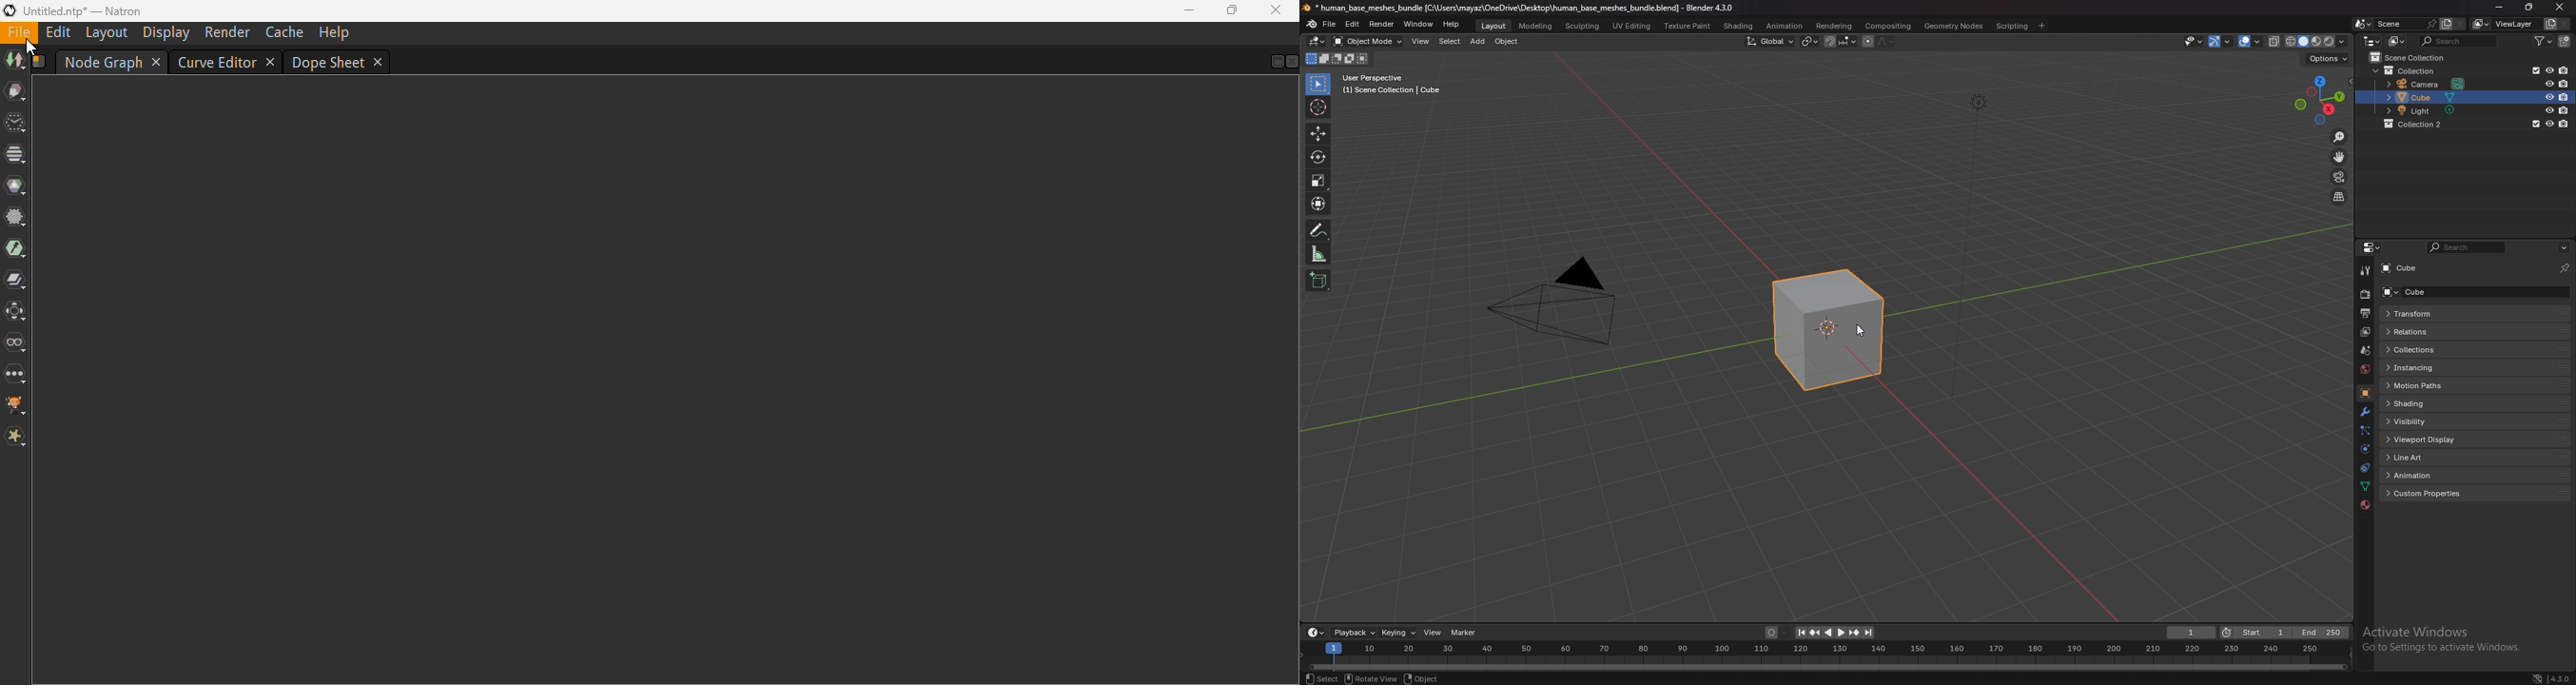 The image size is (2576, 700). What do you see at coordinates (2565, 84) in the screenshot?
I see `disable in renders` at bounding box center [2565, 84].